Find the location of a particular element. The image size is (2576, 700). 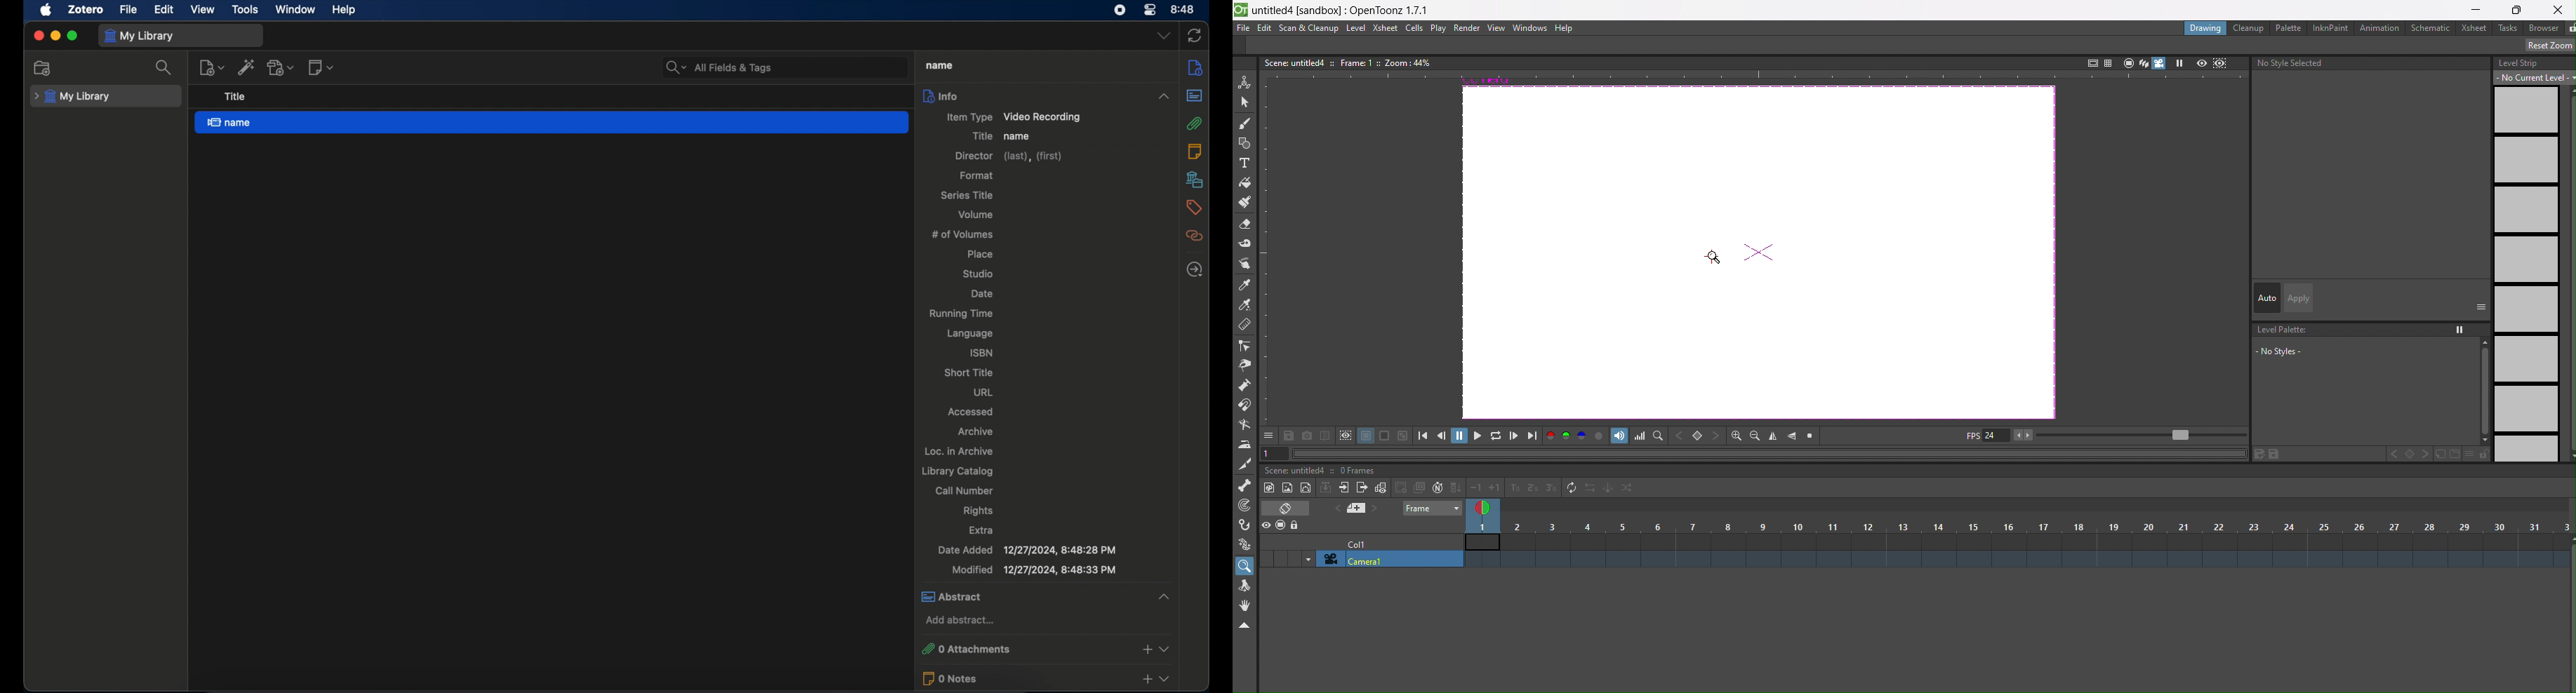

apply is located at coordinates (2297, 297).